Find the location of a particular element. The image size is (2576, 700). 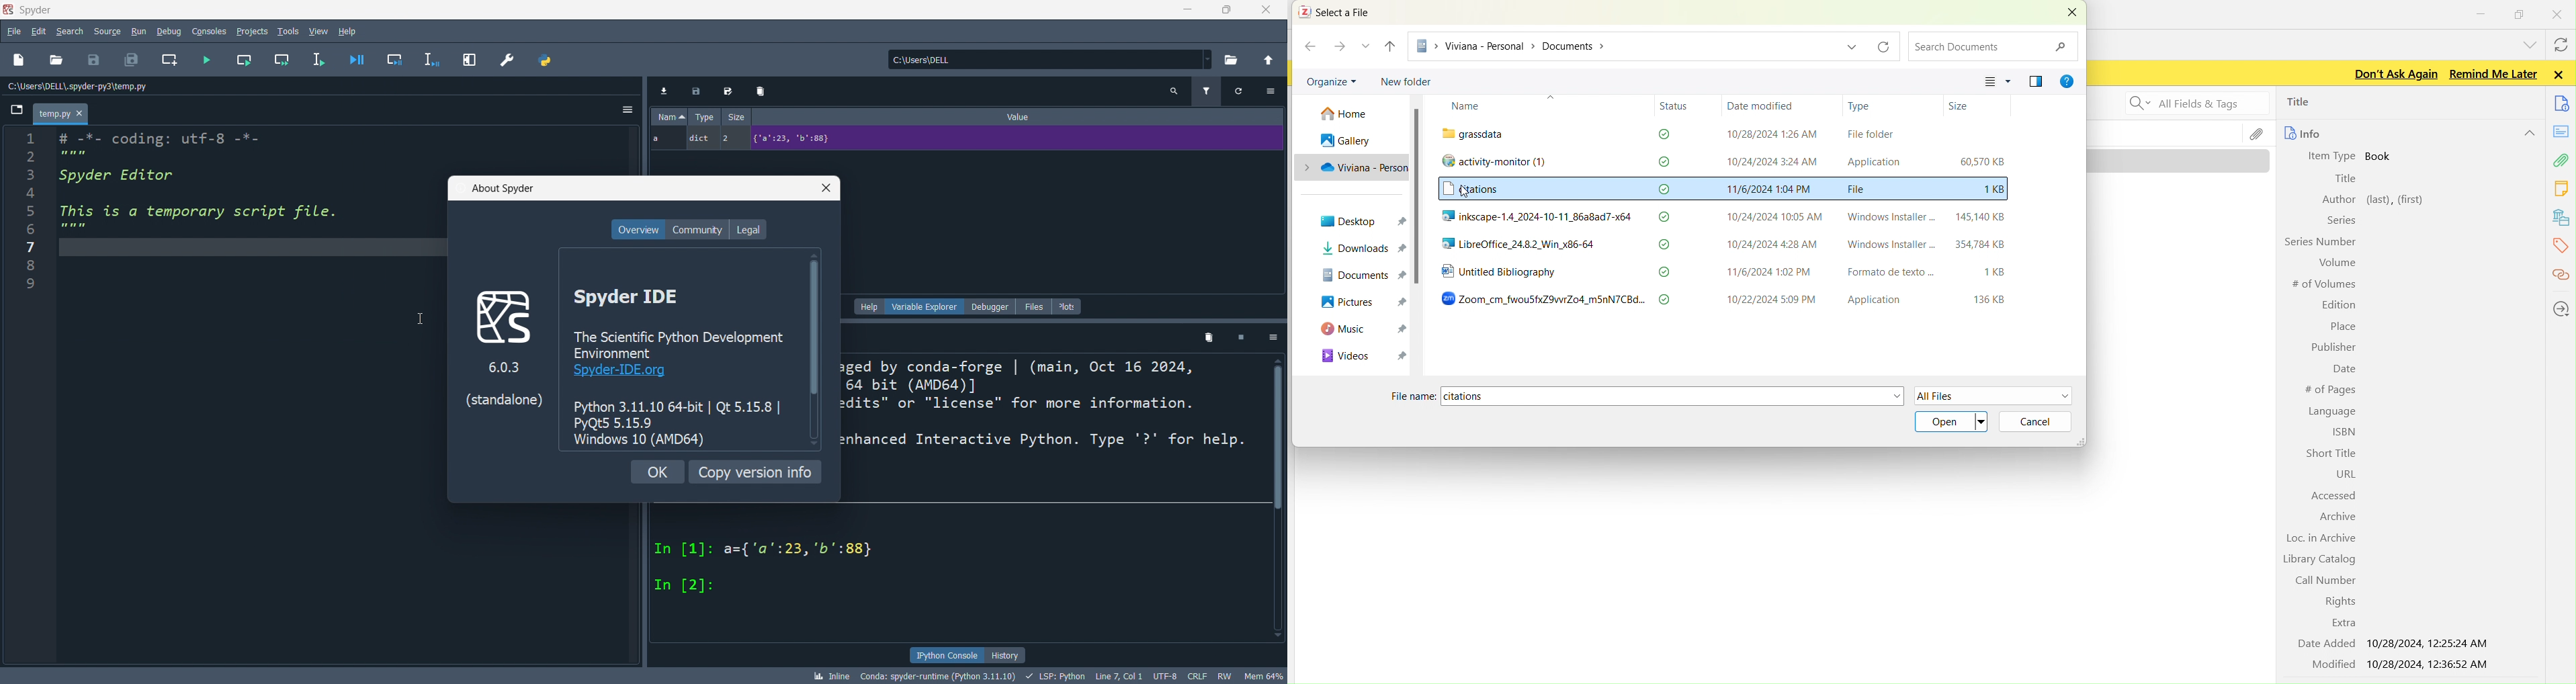

list all tabs is located at coordinates (2530, 44).